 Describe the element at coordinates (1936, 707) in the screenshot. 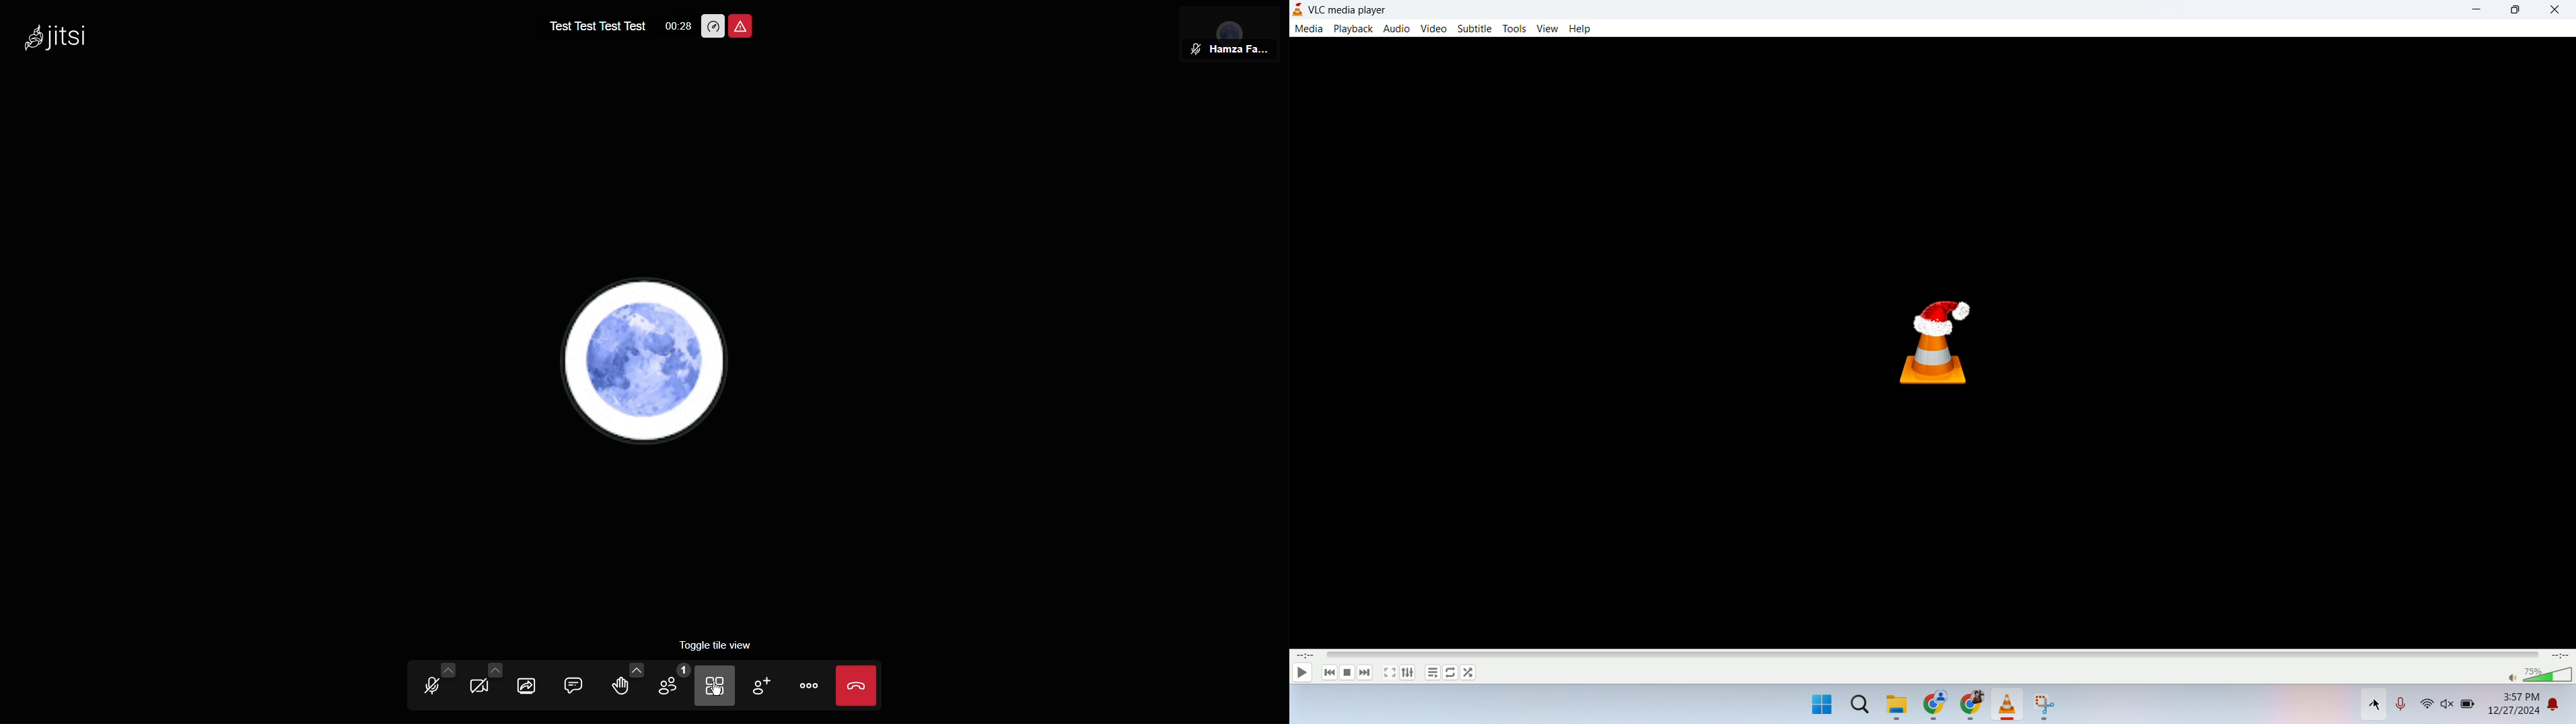

I see `chrome` at that location.